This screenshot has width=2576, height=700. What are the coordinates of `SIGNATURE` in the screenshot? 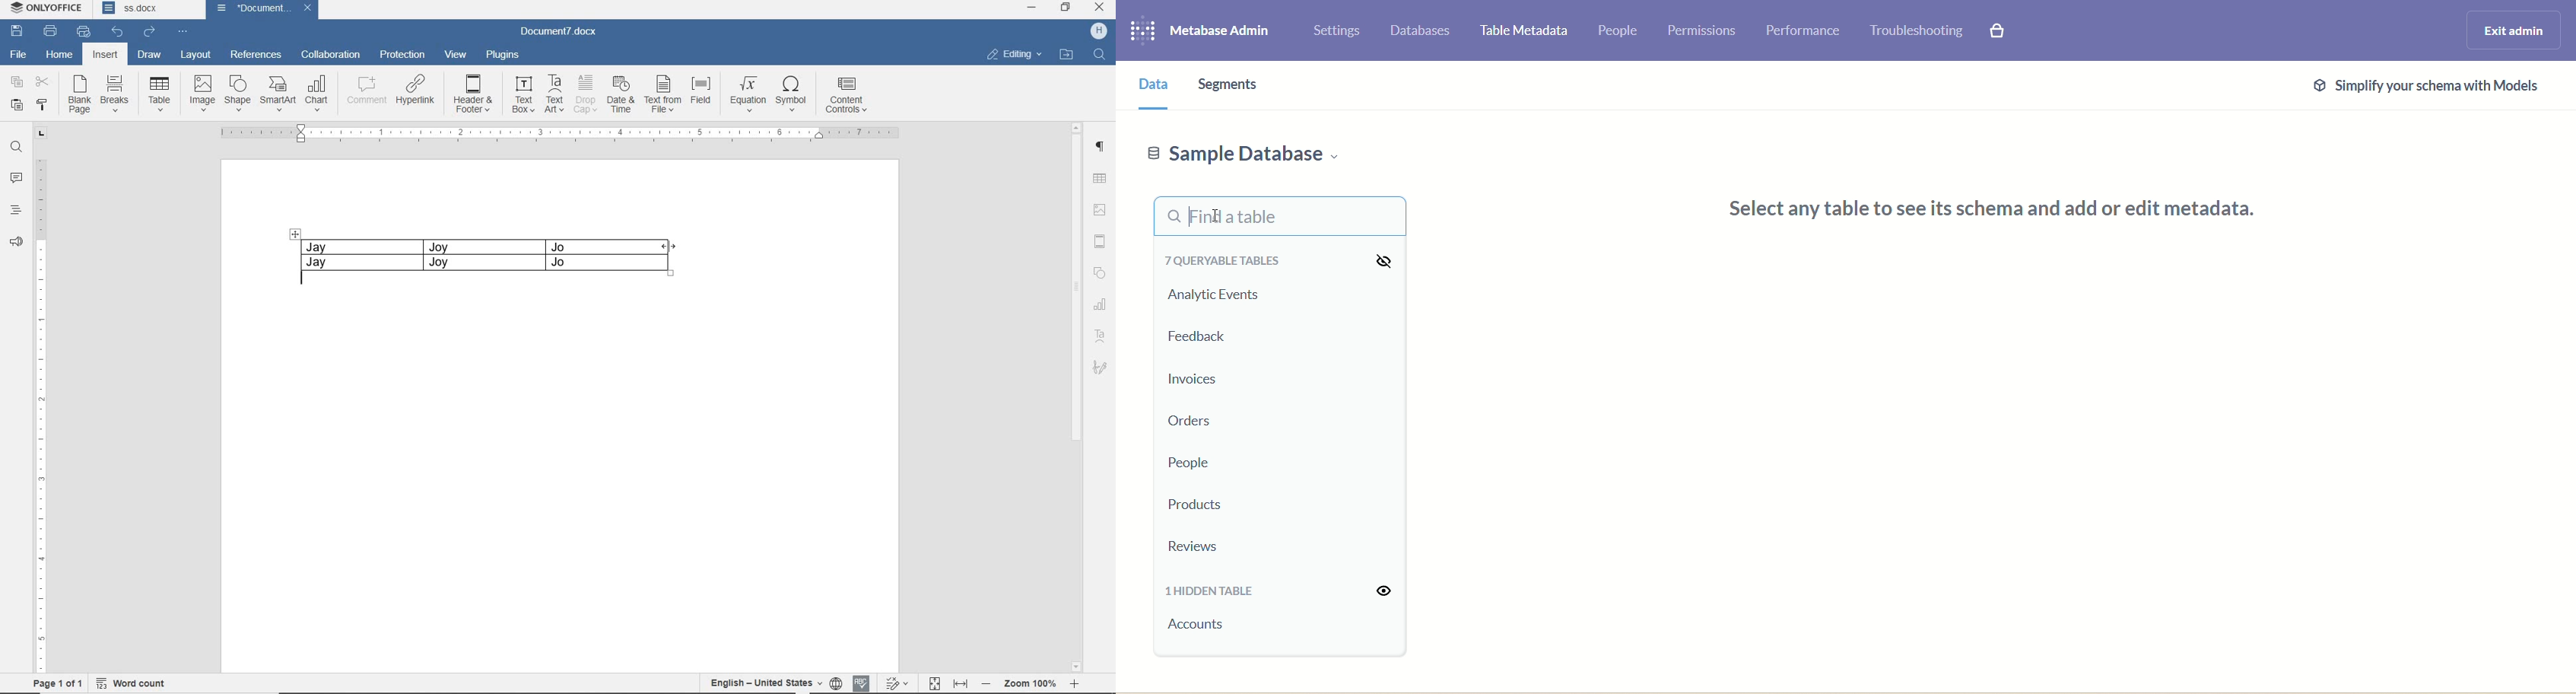 It's located at (1100, 367).